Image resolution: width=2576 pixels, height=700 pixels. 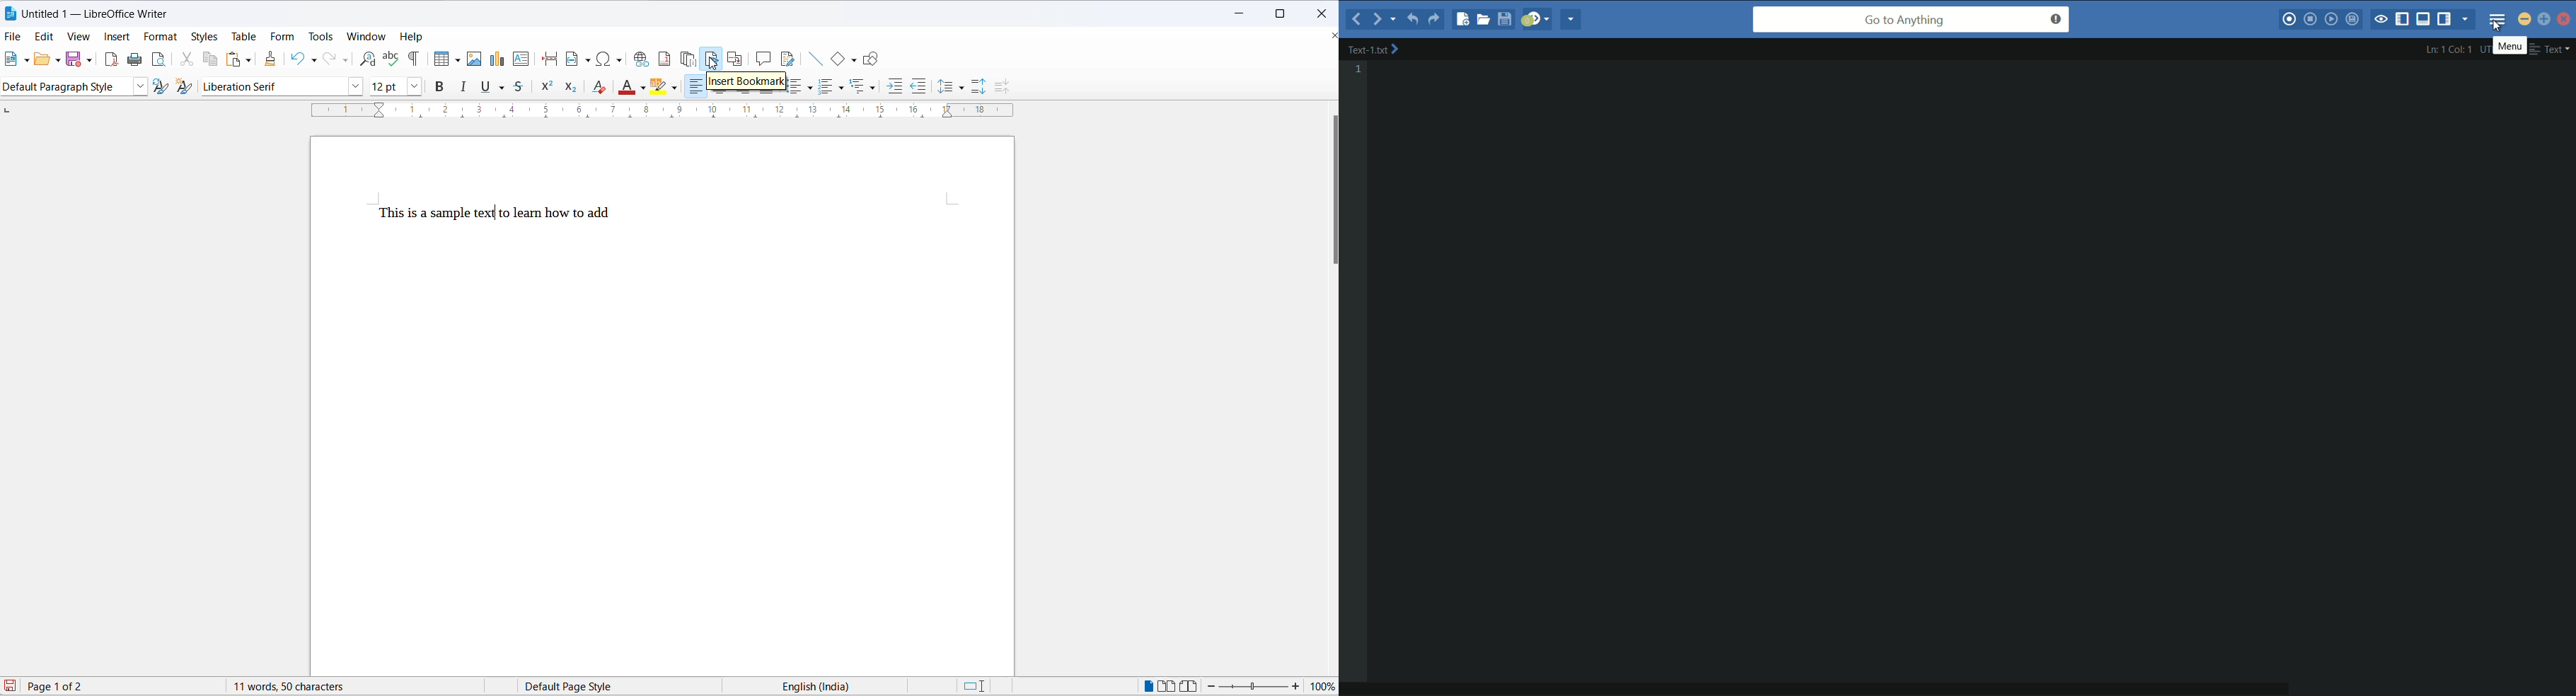 I want to click on basic shapes options, so click(x=850, y=58).